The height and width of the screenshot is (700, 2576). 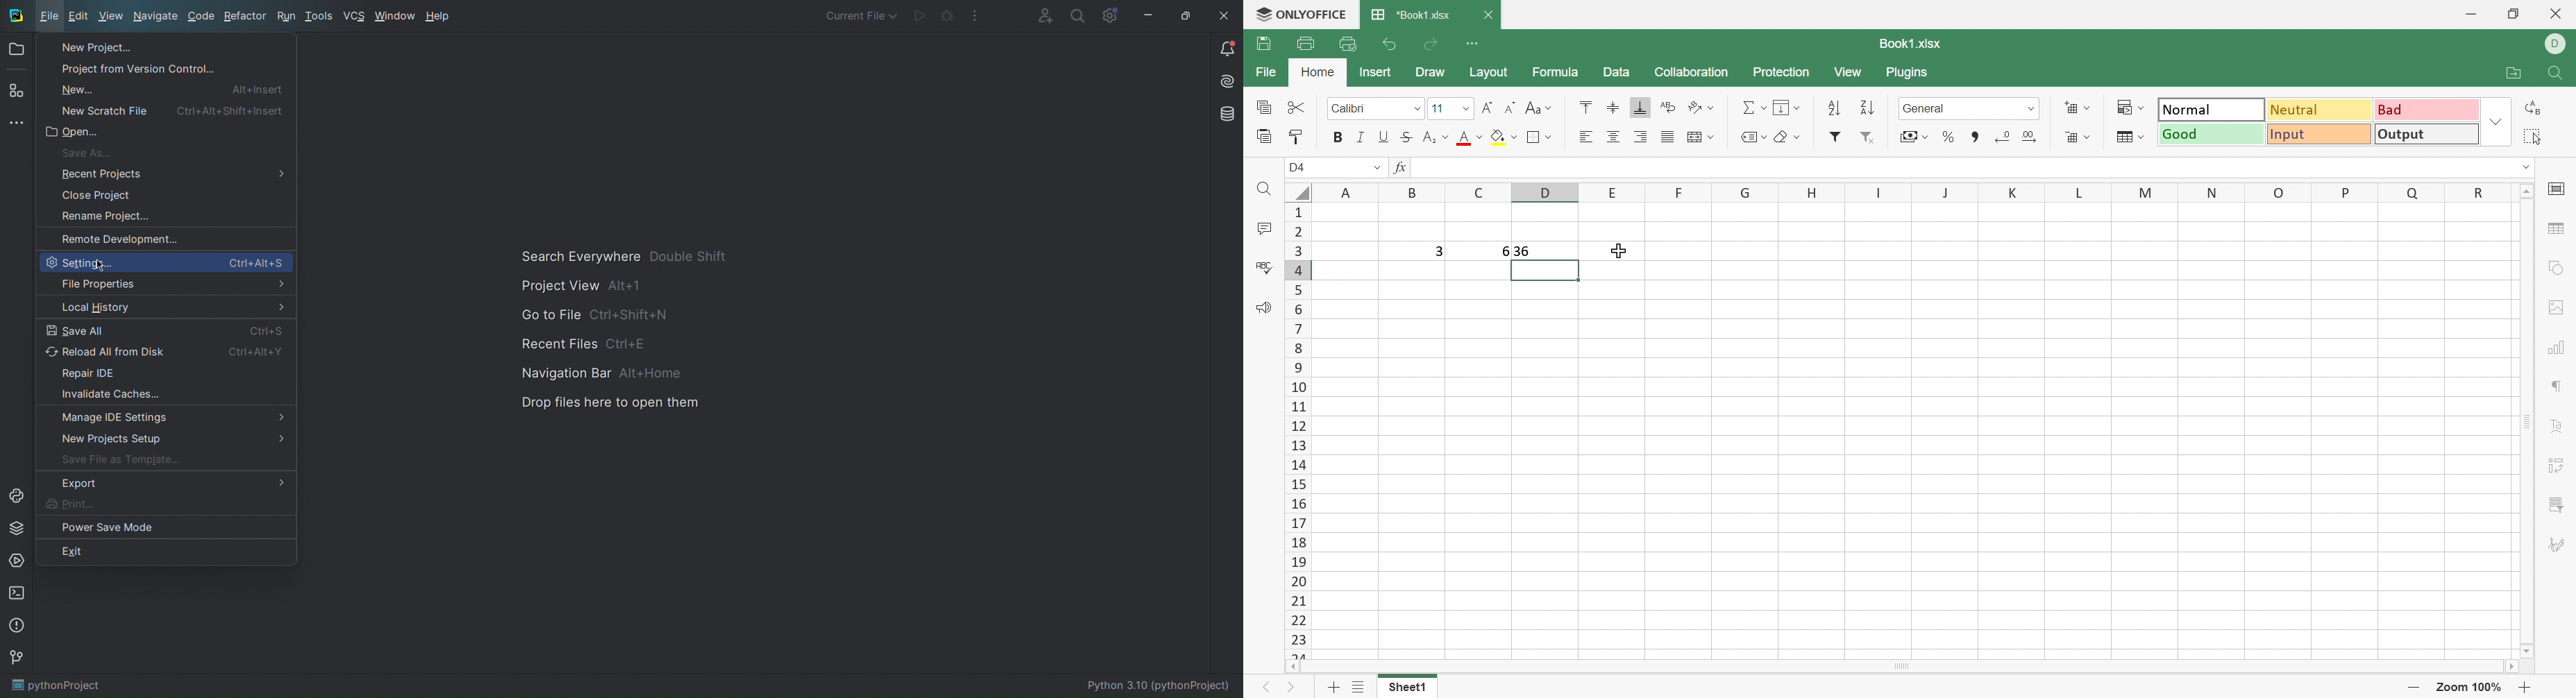 I want to click on Cell settings, so click(x=2559, y=187).